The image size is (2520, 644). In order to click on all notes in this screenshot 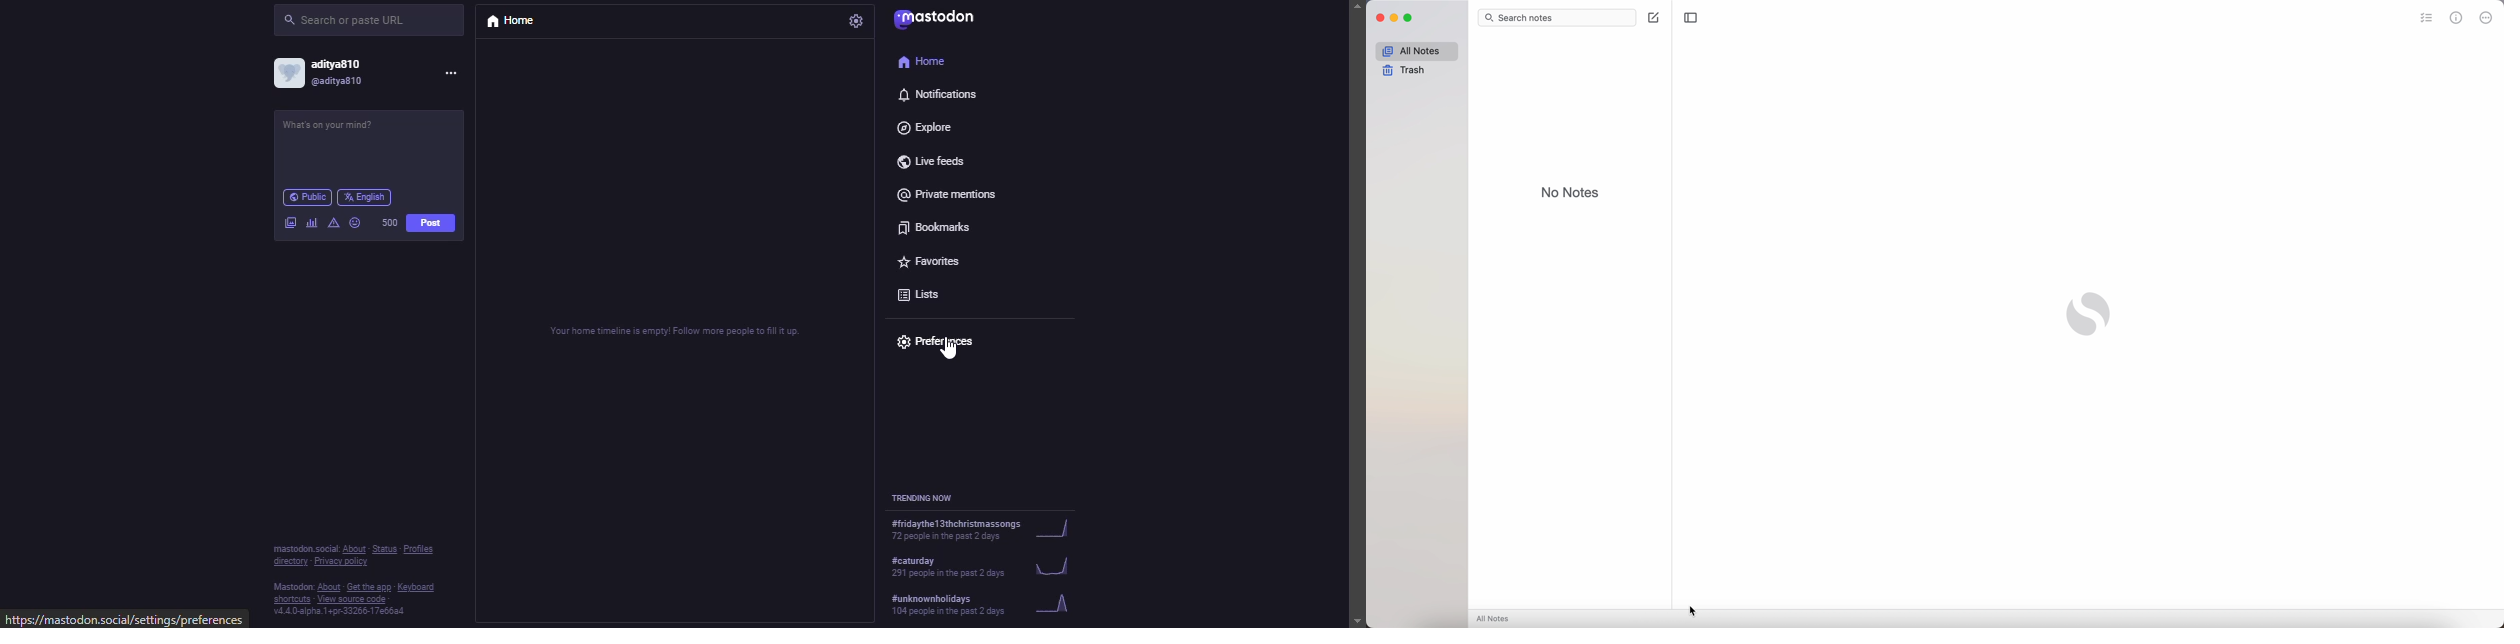, I will do `click(1495, 618)`.